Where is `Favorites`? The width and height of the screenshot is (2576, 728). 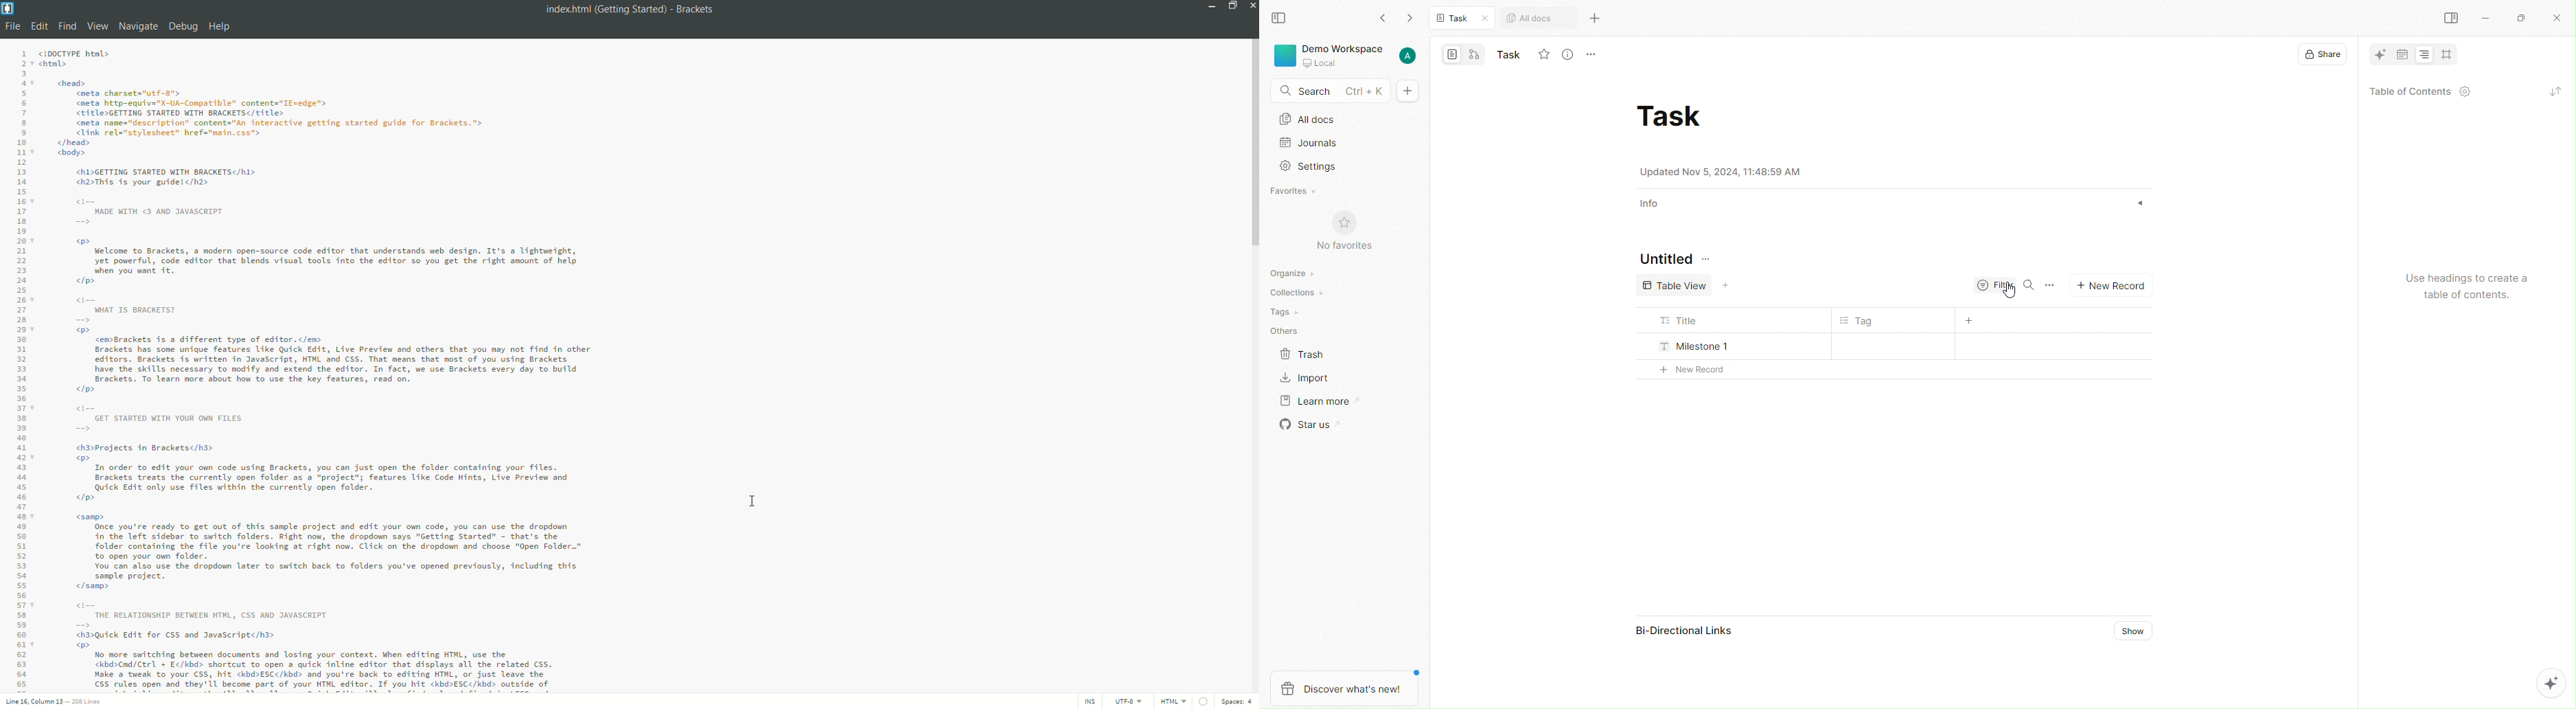
Favorites is located at coordinates (1297, 191).